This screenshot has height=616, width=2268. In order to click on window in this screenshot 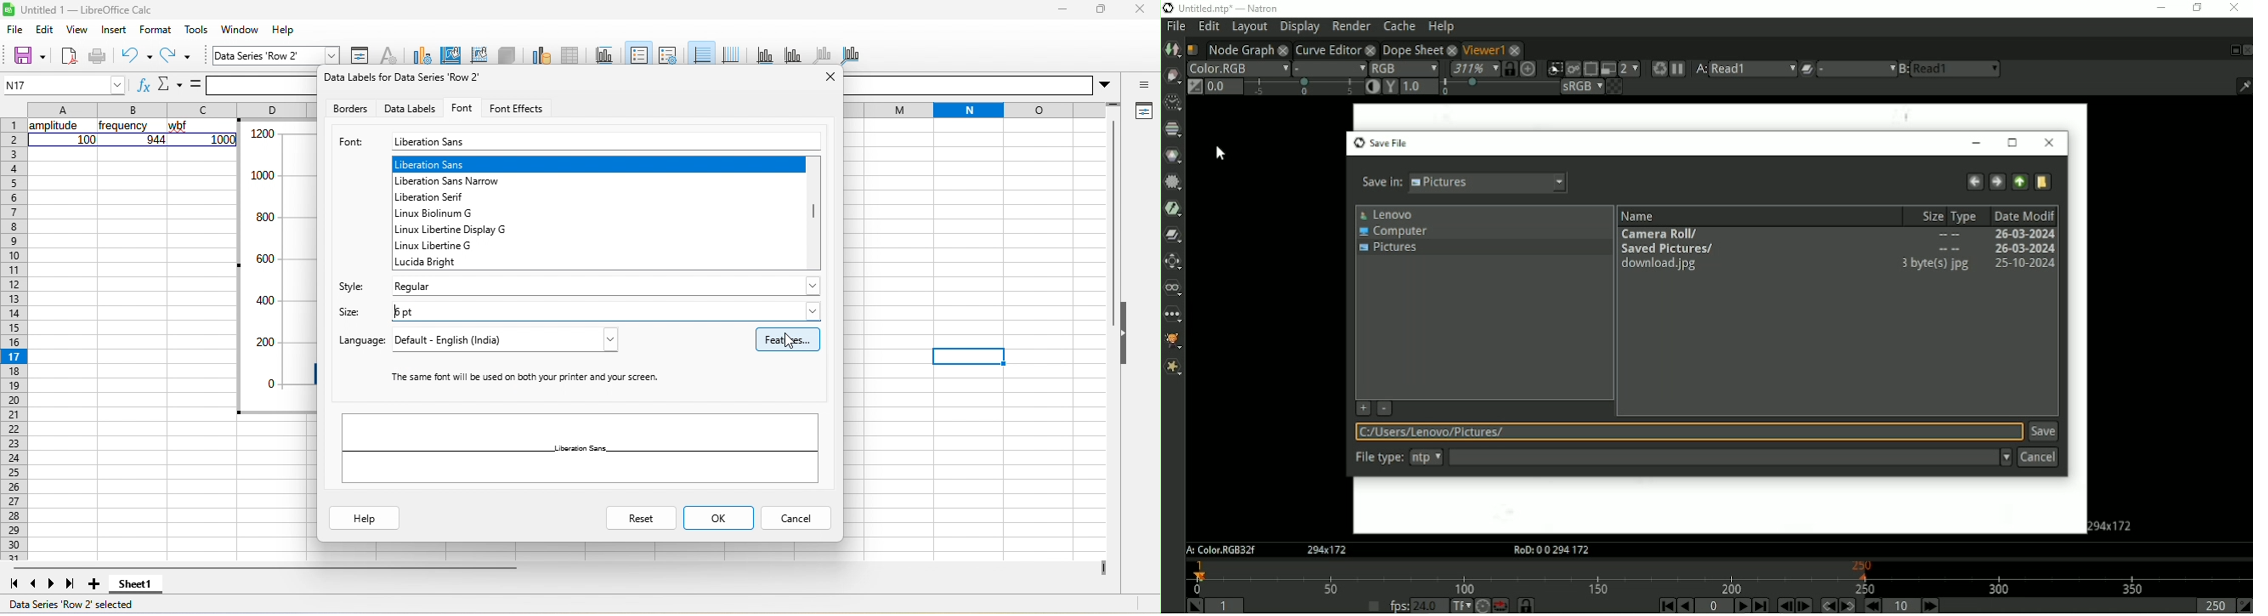, I will do `click(238, 30)`.